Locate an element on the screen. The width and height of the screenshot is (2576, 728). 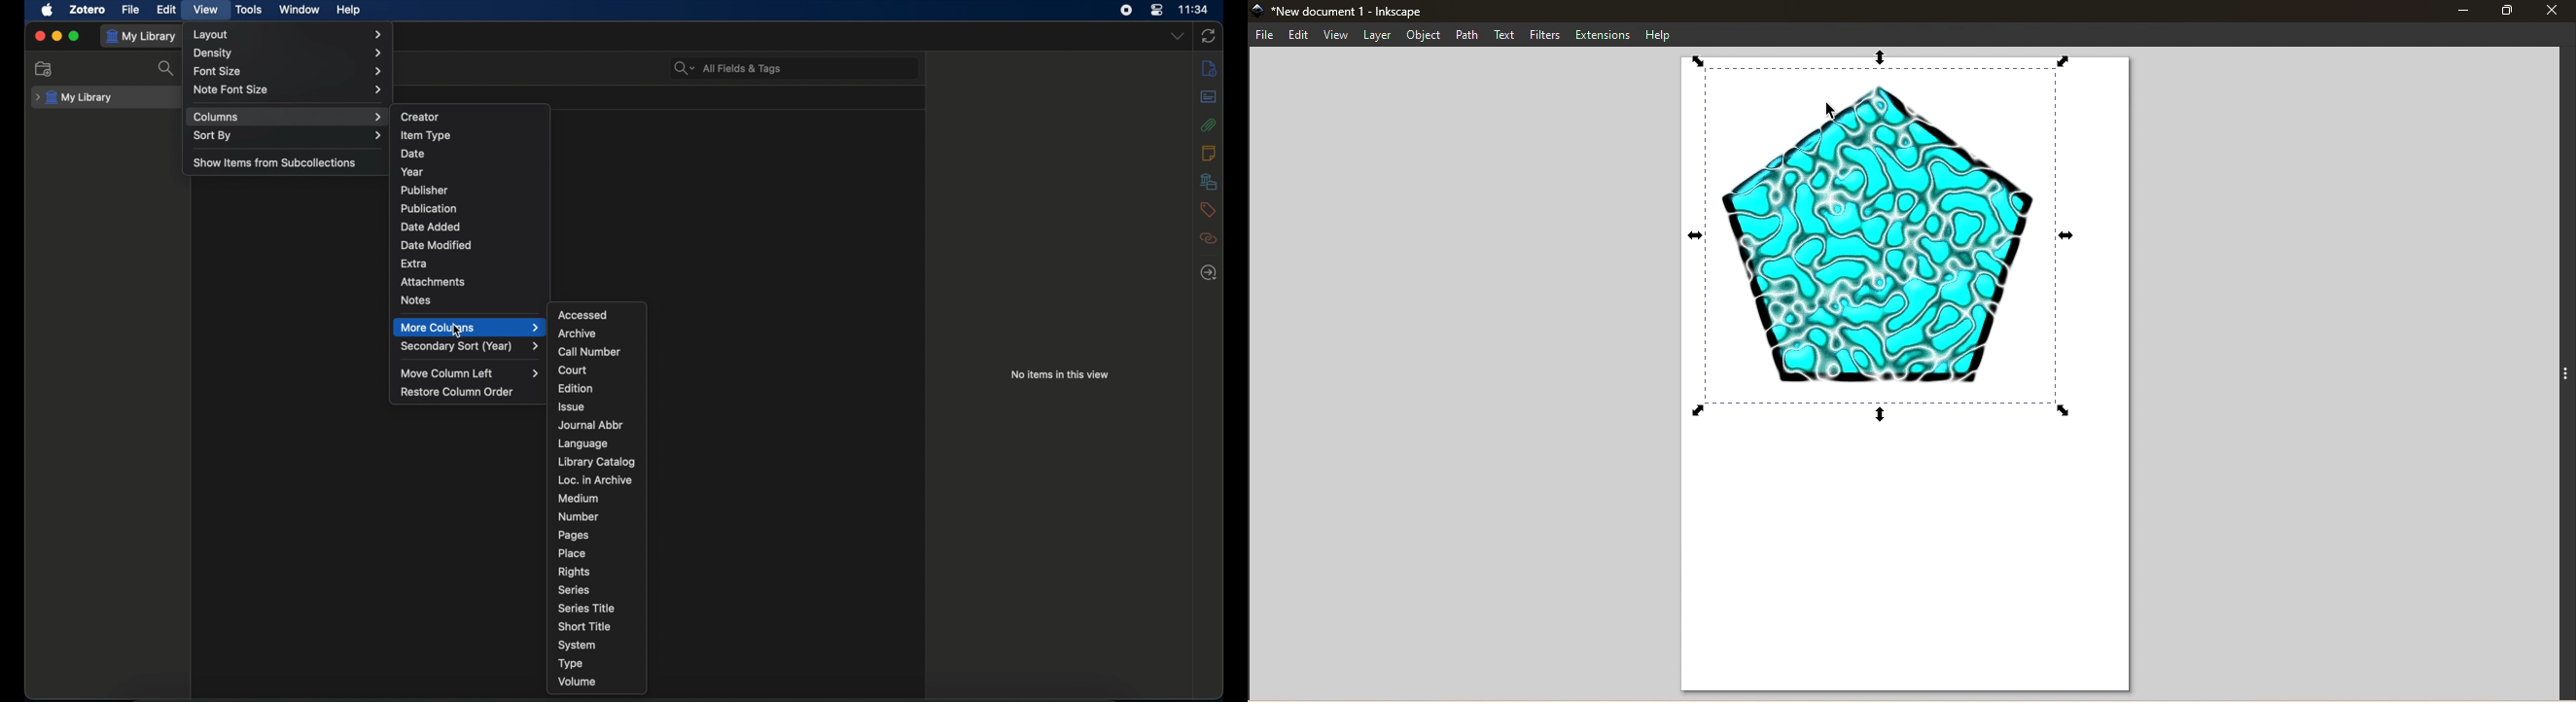
loc. in archive is located at coordinates (594, 480).